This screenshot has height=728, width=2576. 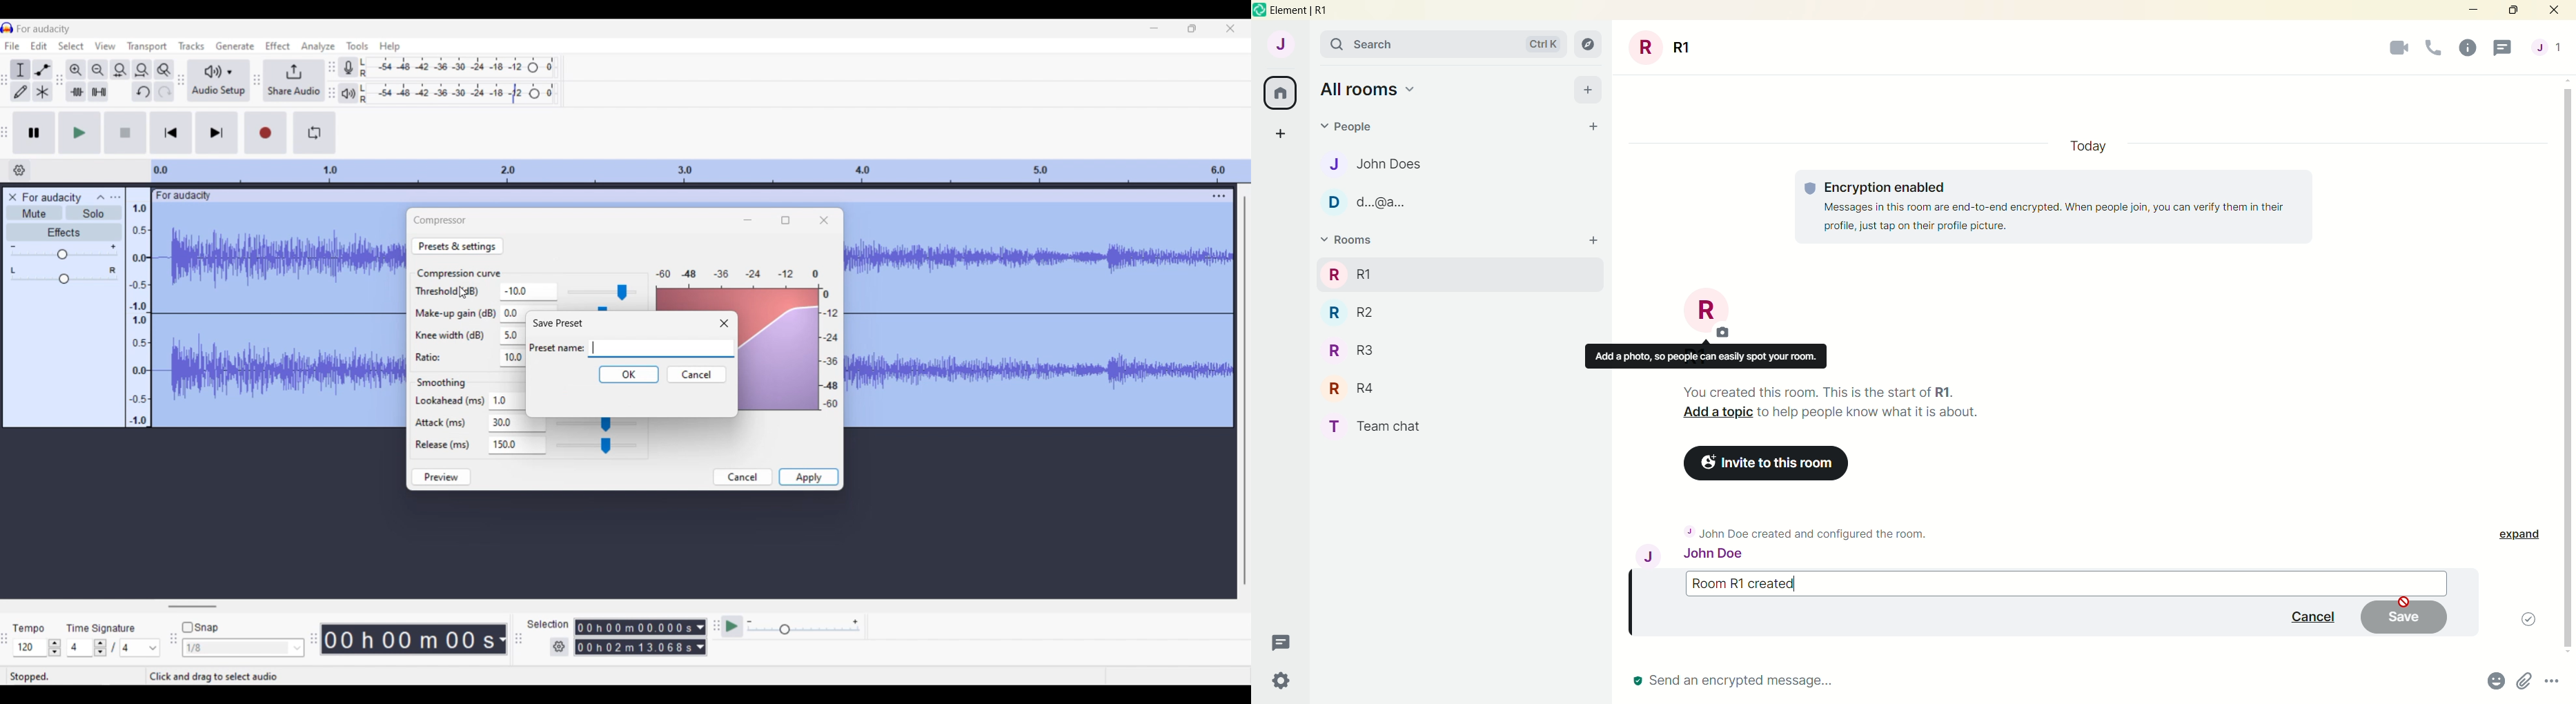 What do you see at coordinates (521, 291) in the screenshot?
I see `-10.0` at bounding box center [521, 291].